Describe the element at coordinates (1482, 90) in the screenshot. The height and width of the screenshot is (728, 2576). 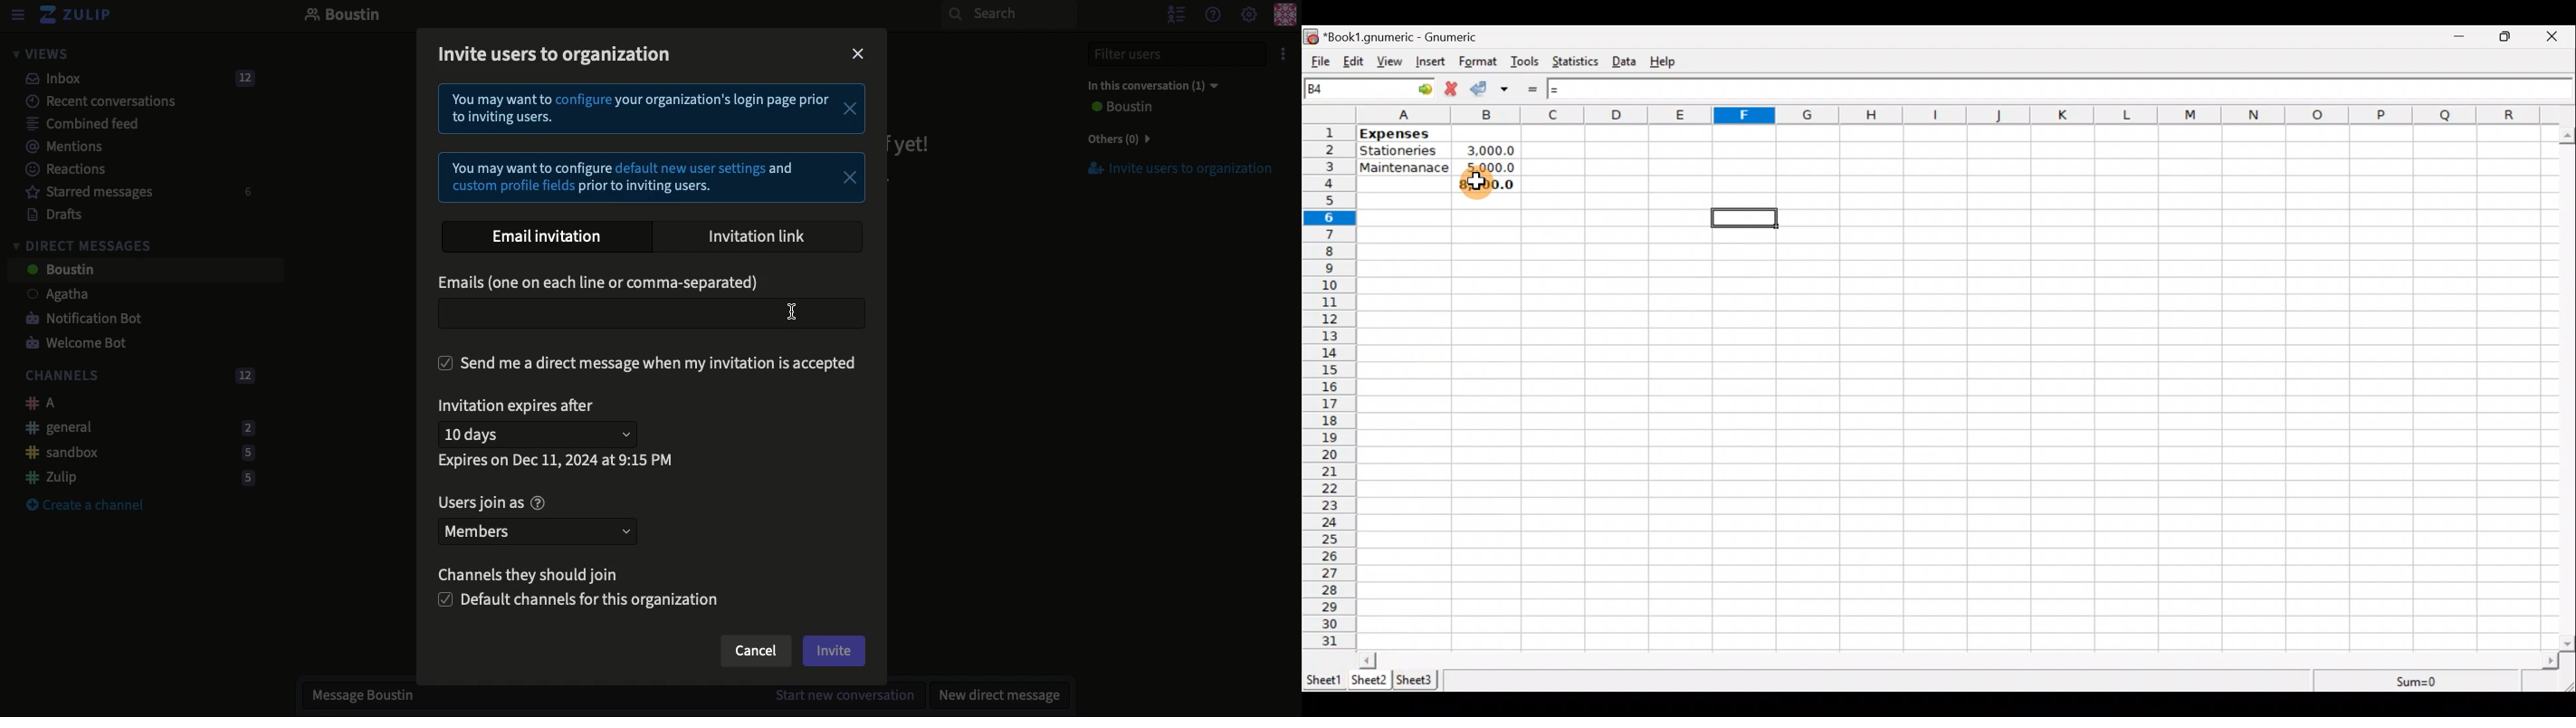
I see `Accept change` at that location.